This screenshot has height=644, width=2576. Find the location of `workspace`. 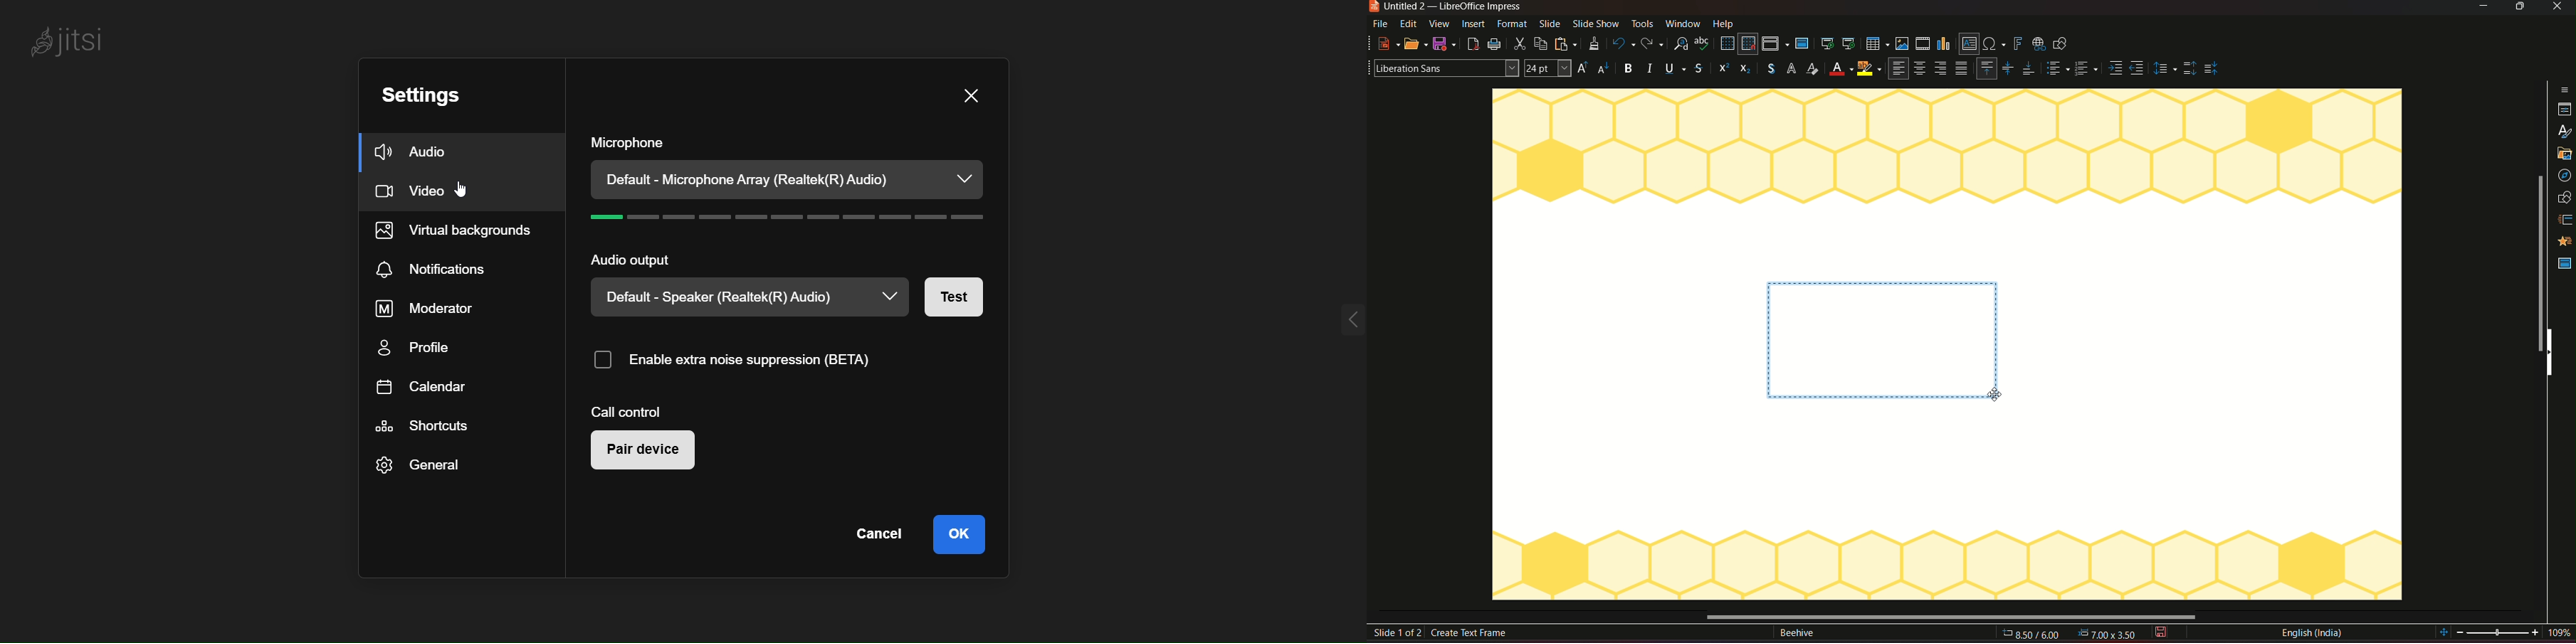

workspace is located at coordinates (1946, 180).